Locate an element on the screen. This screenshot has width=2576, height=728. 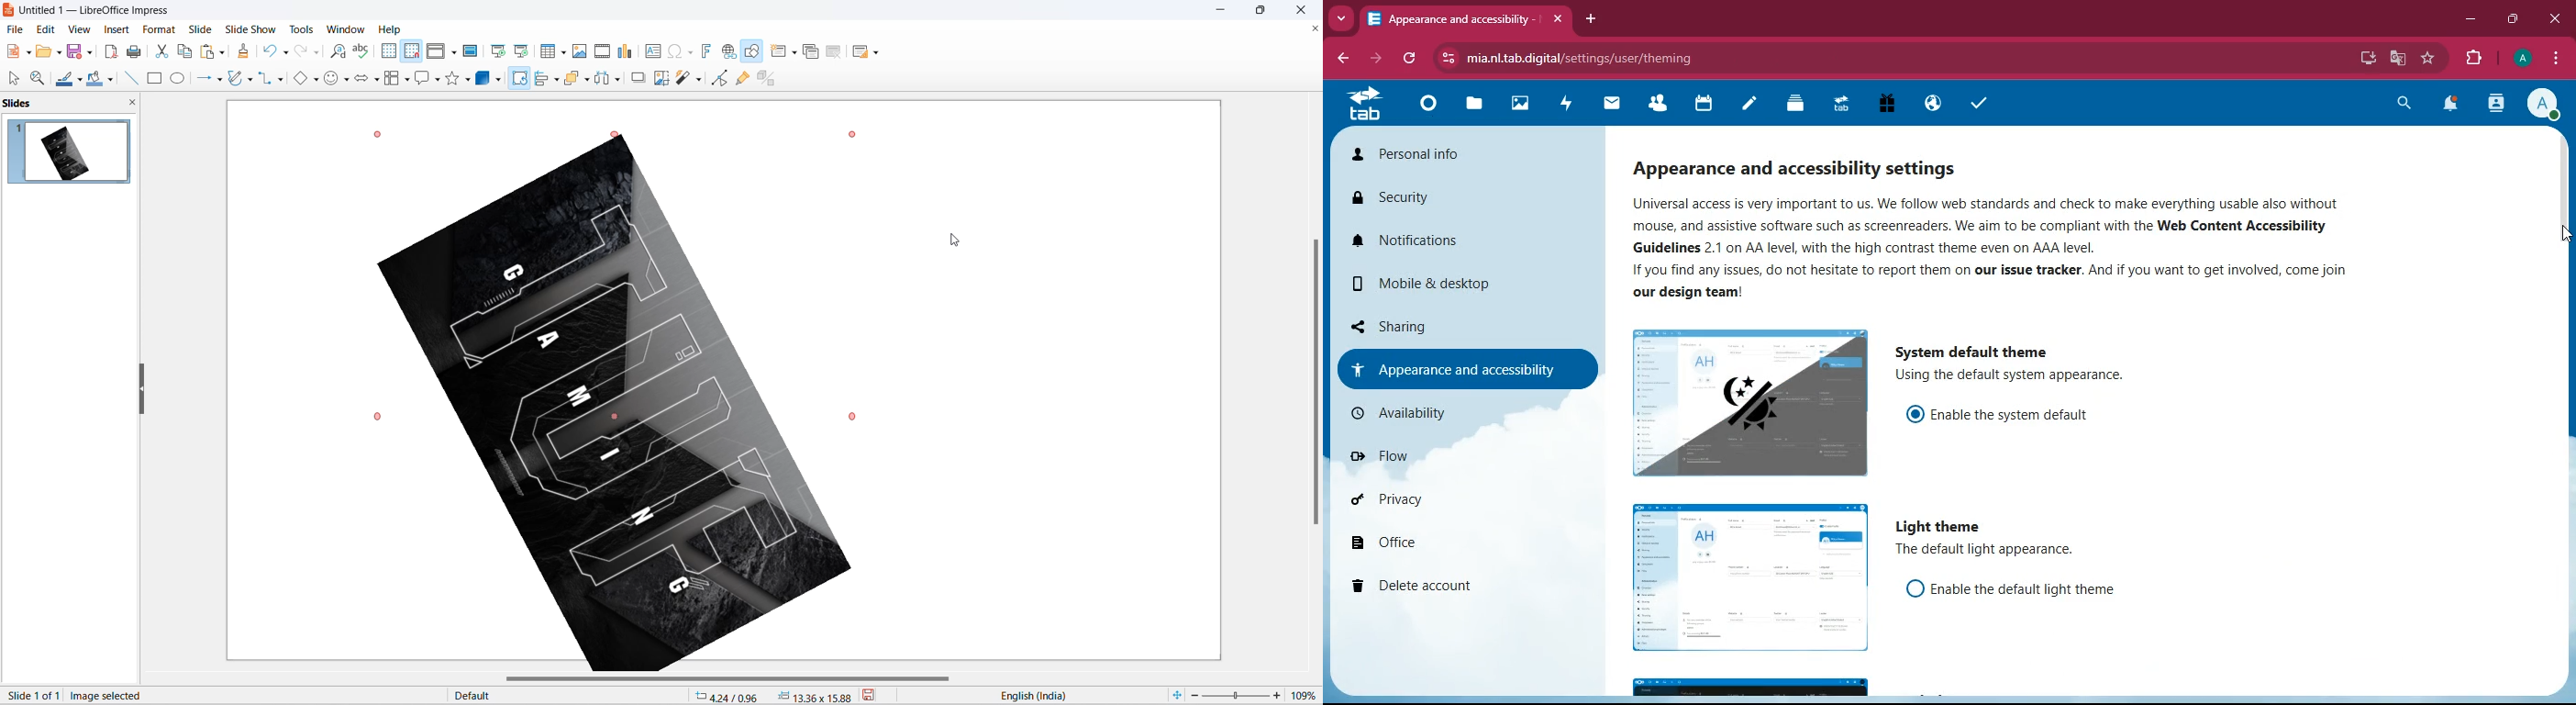
cursor is located at coordinates (958, 241).